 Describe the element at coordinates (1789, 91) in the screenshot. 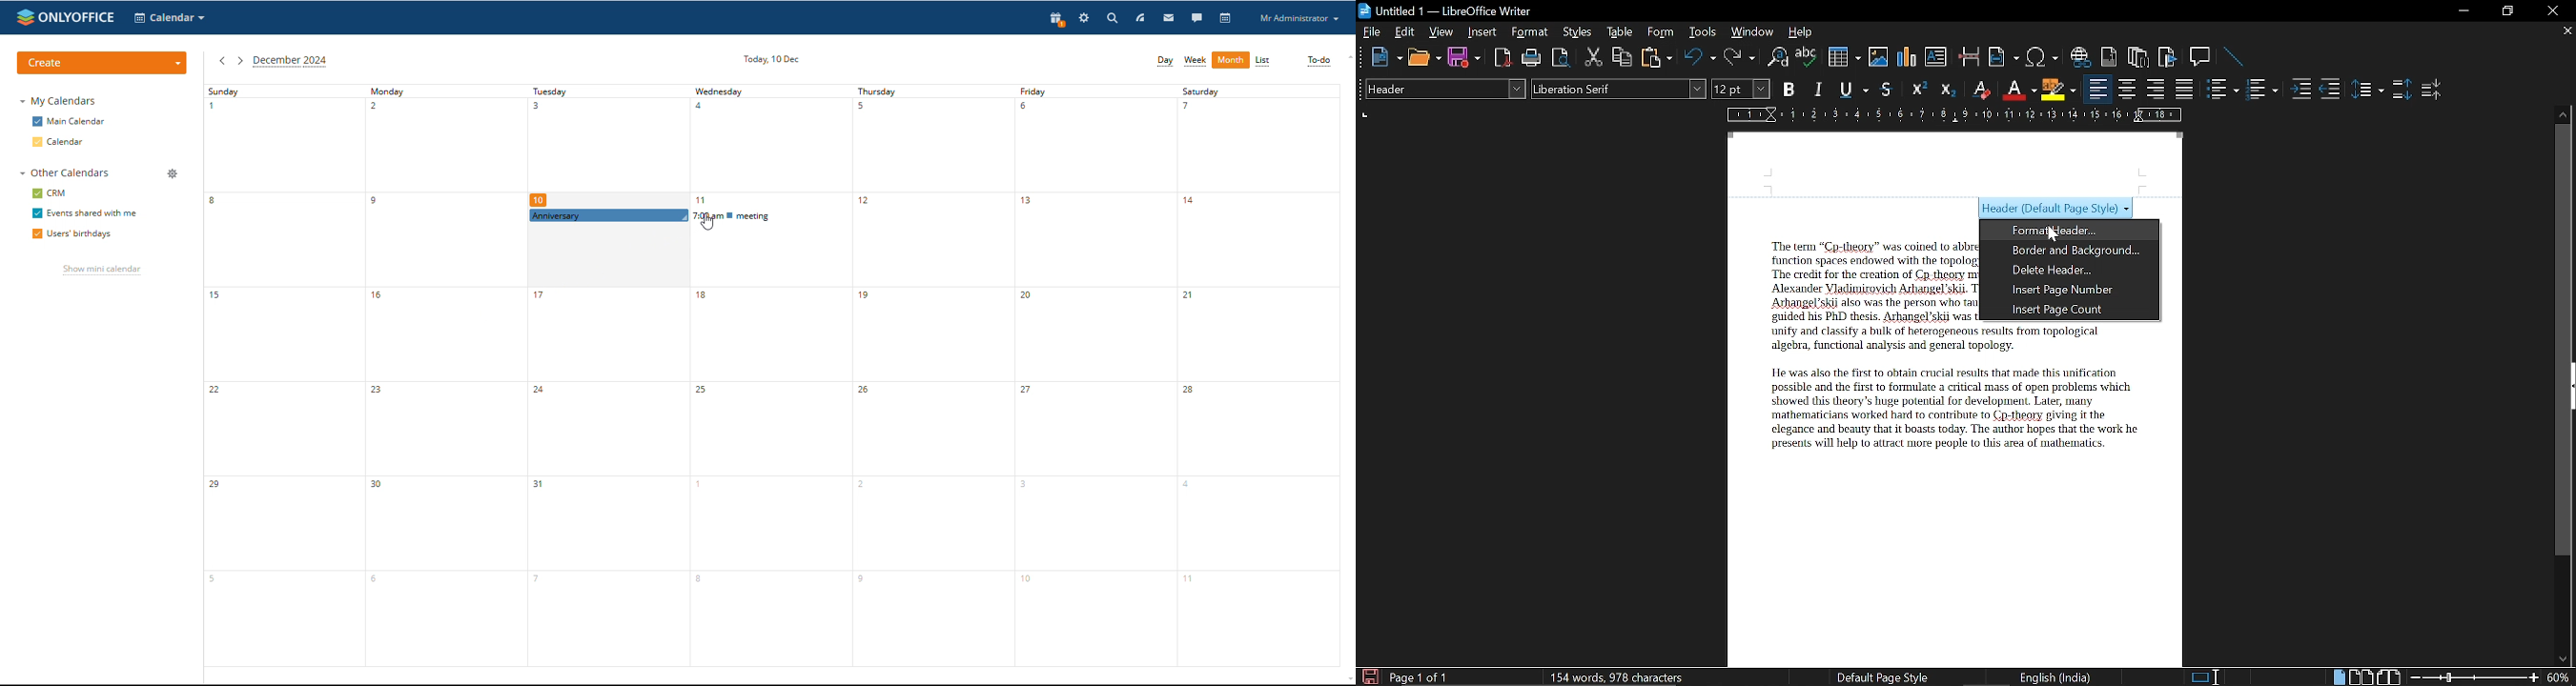

I see `Bold` at that location.